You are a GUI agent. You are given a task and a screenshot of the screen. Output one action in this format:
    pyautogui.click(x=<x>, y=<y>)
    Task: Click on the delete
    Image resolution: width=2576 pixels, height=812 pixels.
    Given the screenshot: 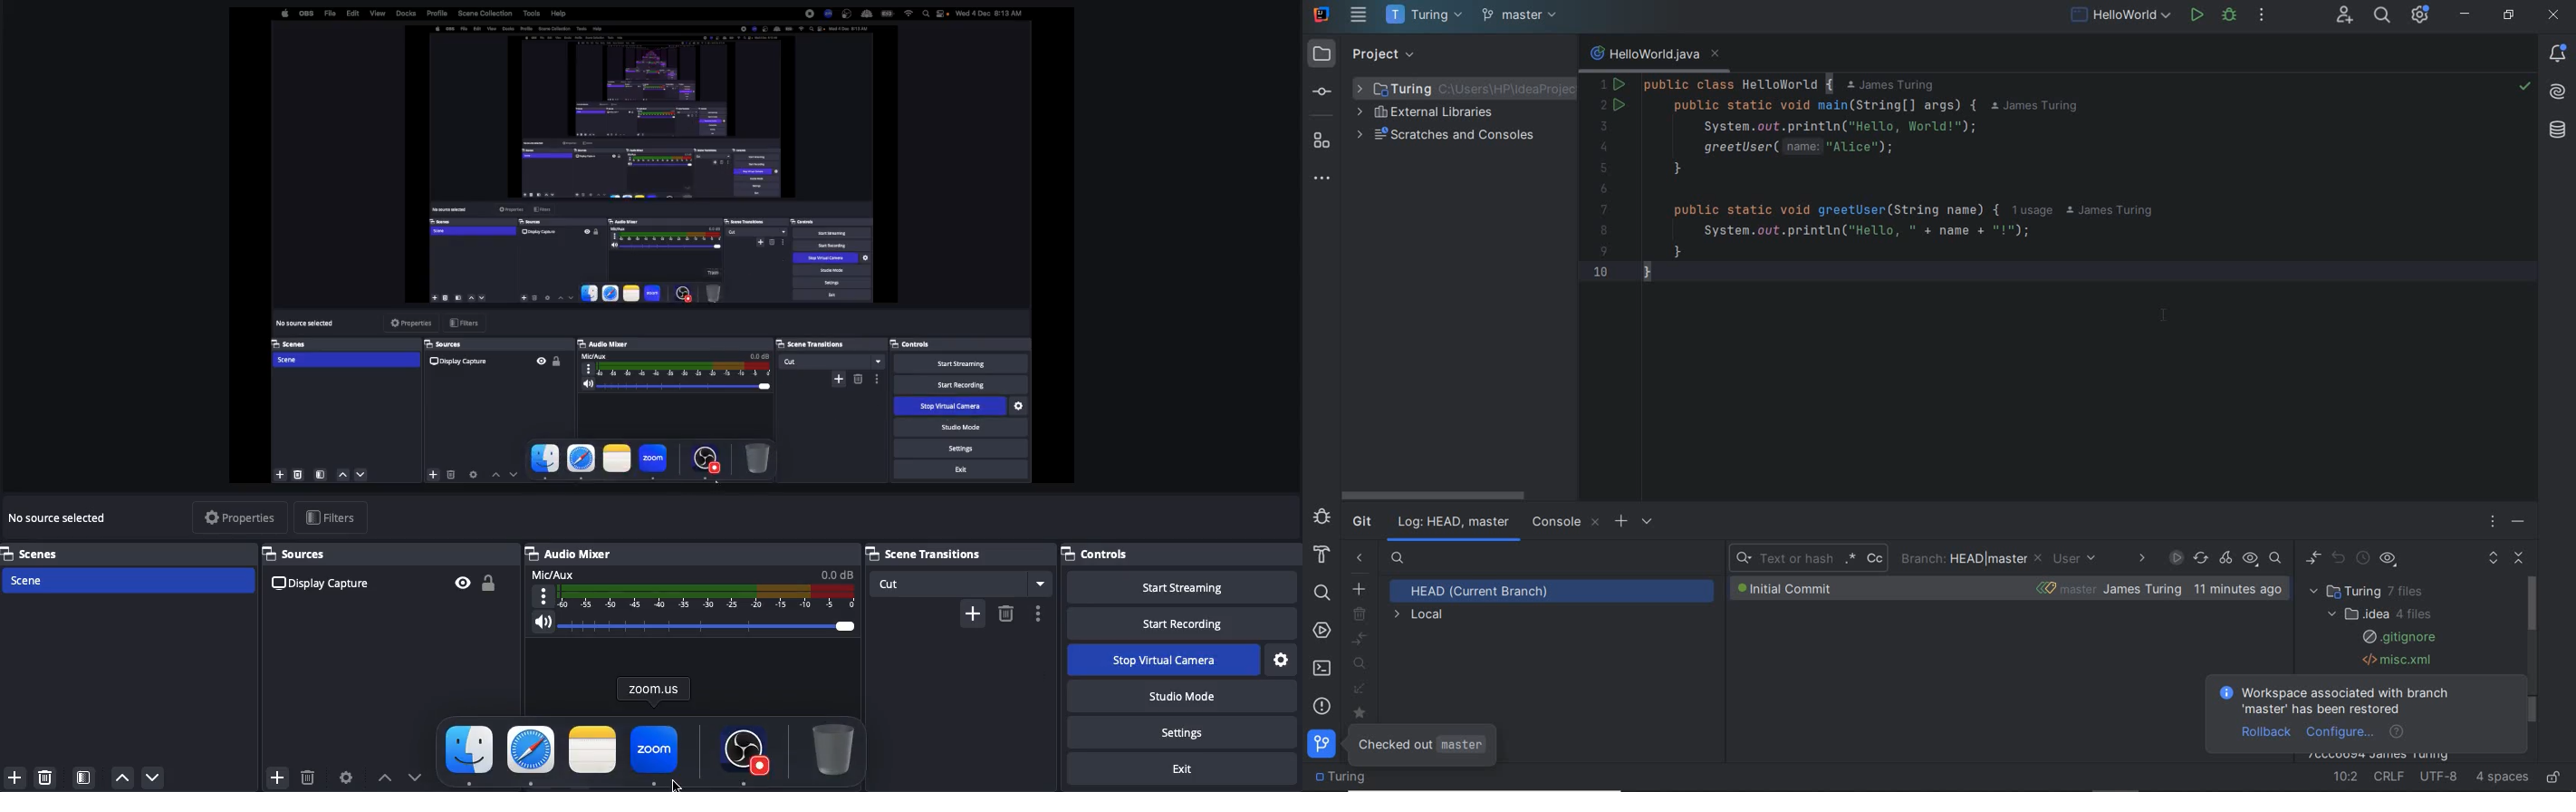 What is the action you would take?
    pyautogui.click(x=309, y=776)
    